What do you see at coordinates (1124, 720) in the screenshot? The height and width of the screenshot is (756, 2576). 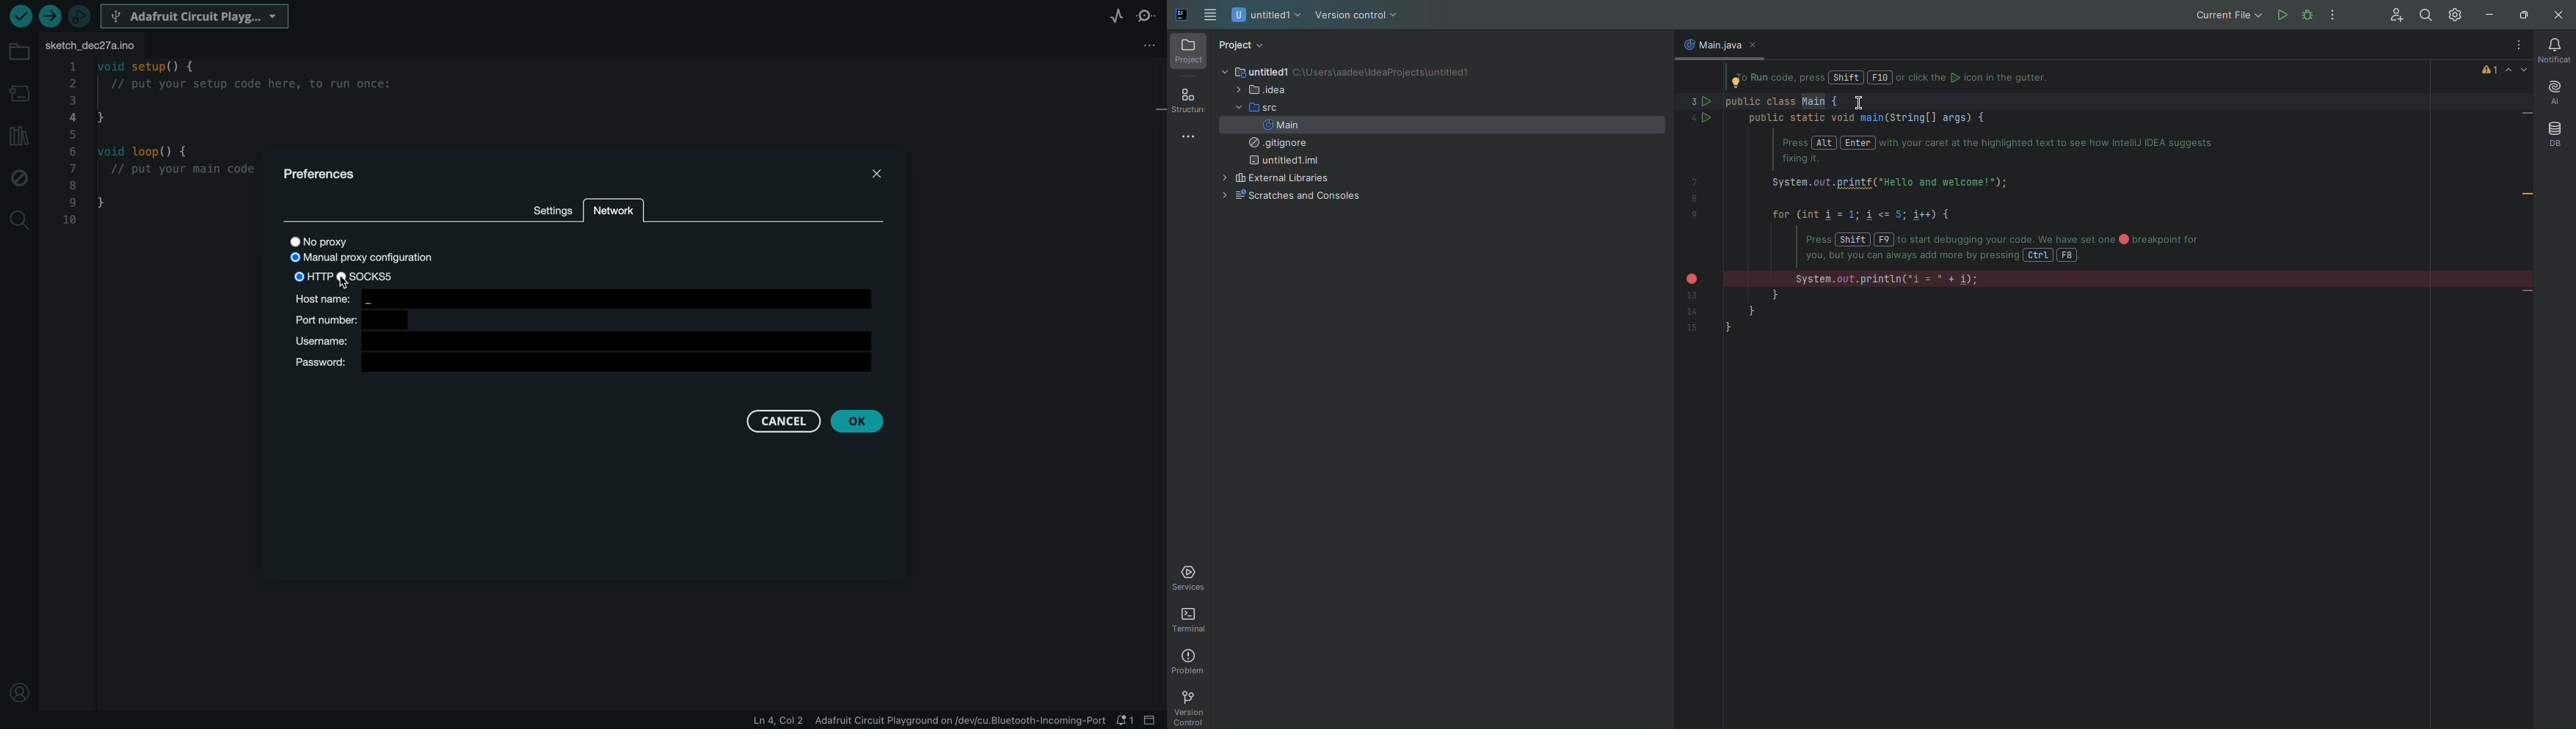 I see `notification` at bounding box center [1124, 720].